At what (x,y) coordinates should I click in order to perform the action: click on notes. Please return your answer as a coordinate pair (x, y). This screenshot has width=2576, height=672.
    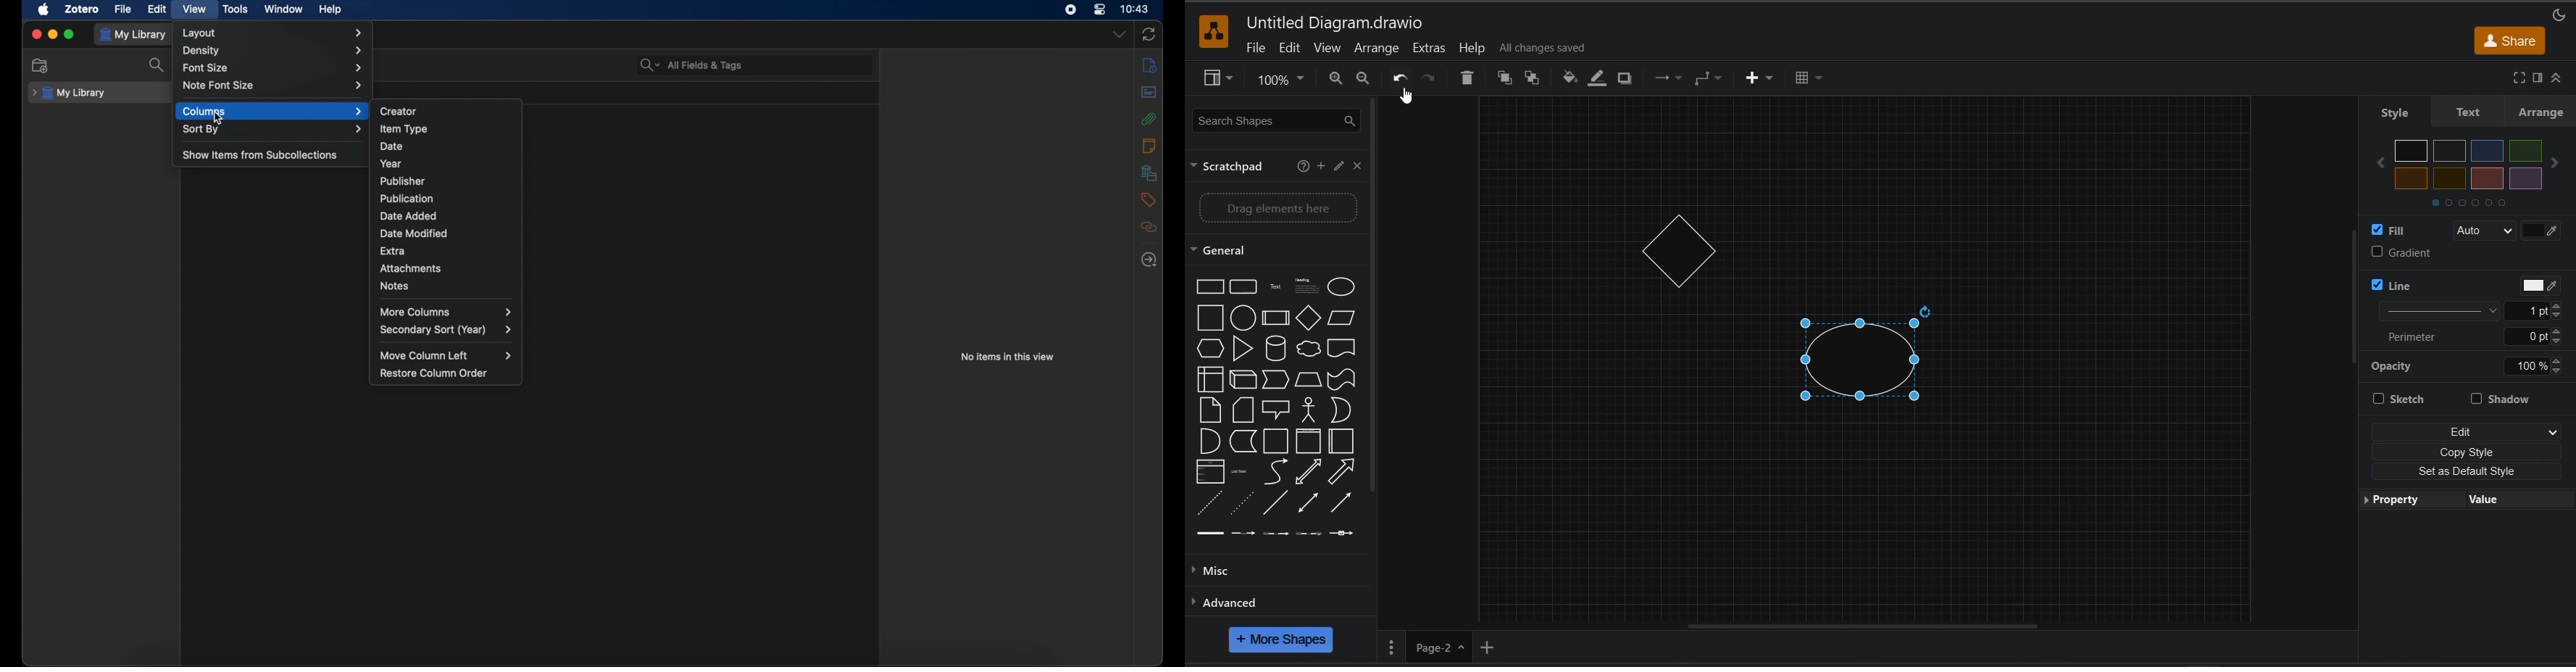
    Looking at the image, I should click on (394, 286).